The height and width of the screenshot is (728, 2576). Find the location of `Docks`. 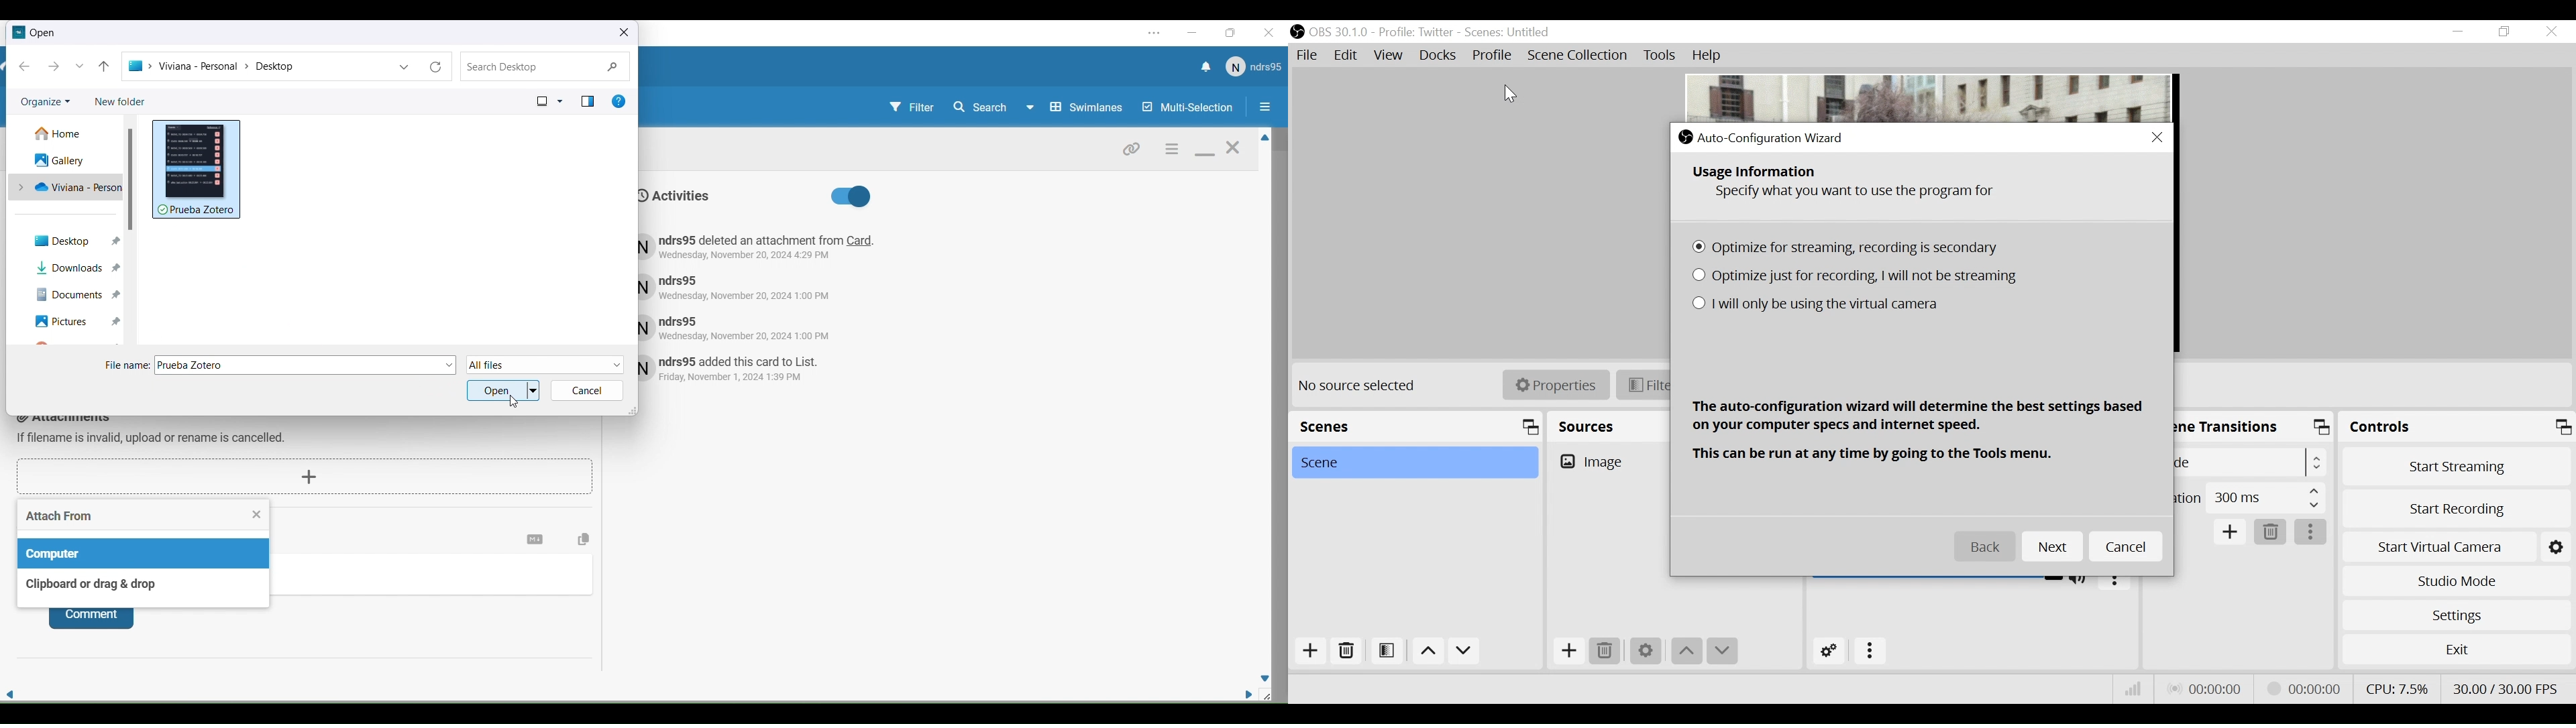

Docks is located at coordinates (1438, 56).